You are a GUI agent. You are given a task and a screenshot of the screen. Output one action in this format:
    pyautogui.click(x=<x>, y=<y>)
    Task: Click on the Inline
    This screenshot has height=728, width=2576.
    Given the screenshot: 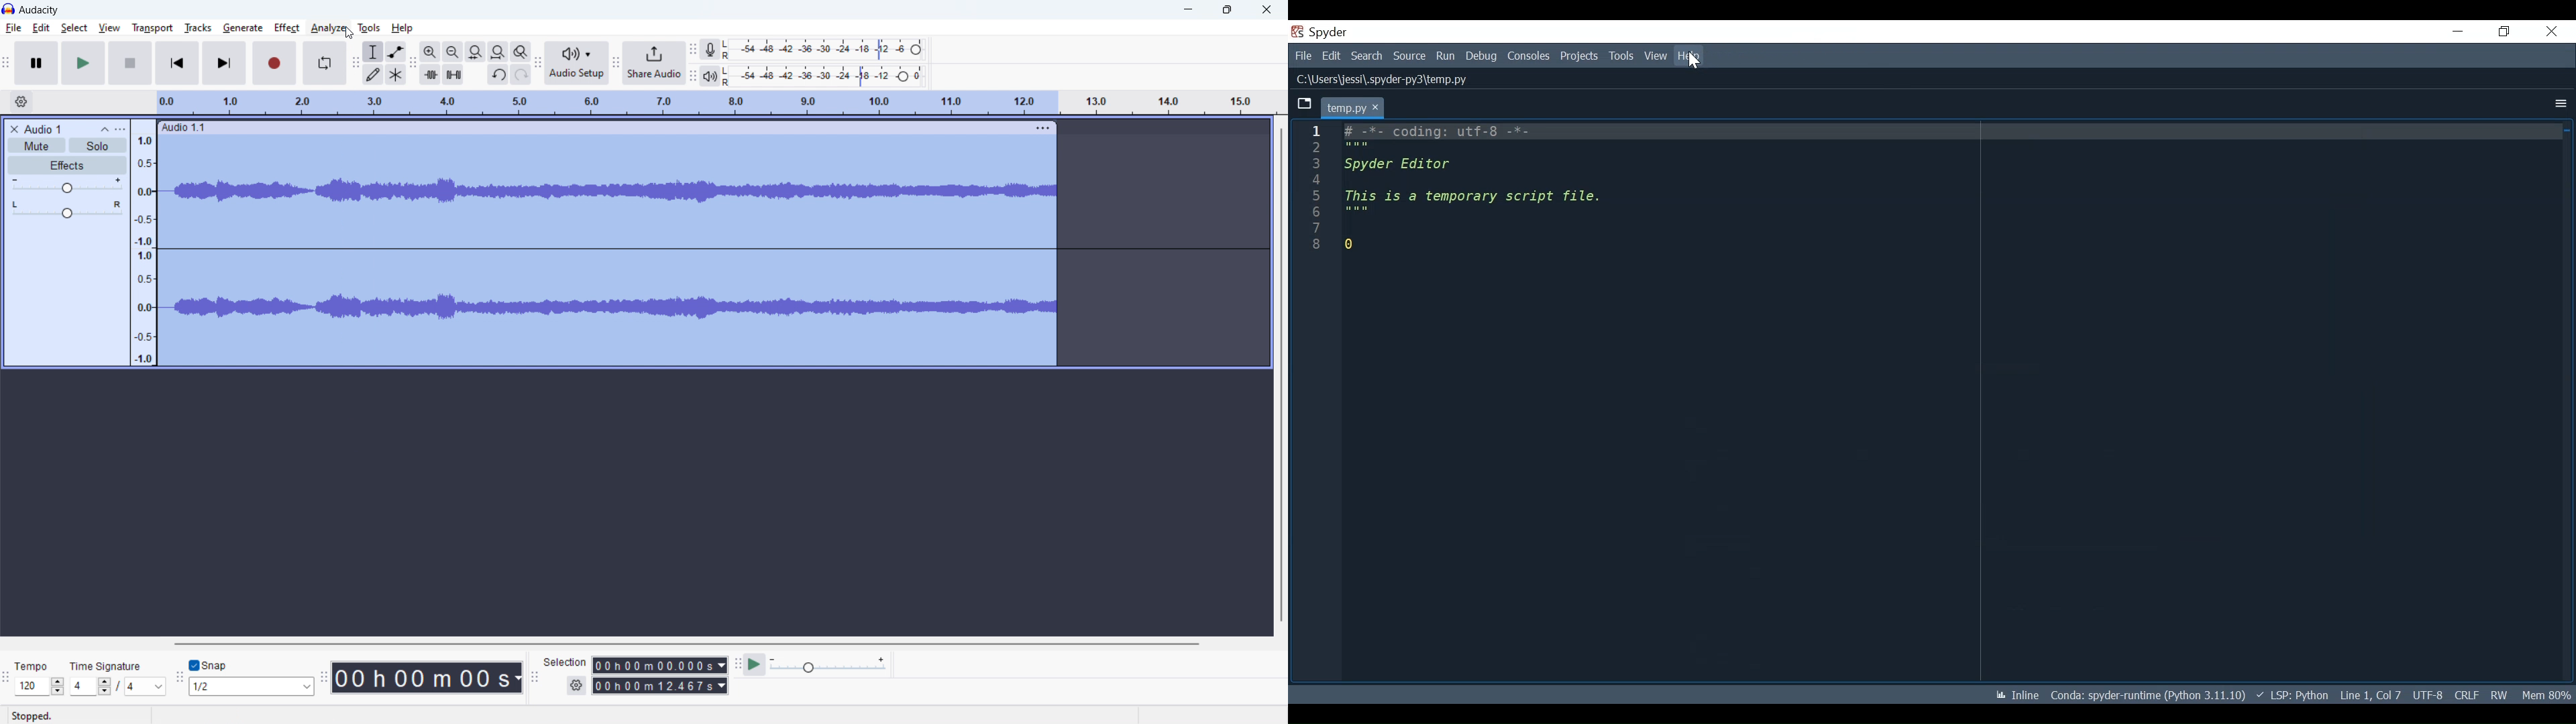 What is the action you would take?
    pyautogui.click(x=2012, y=696)
    